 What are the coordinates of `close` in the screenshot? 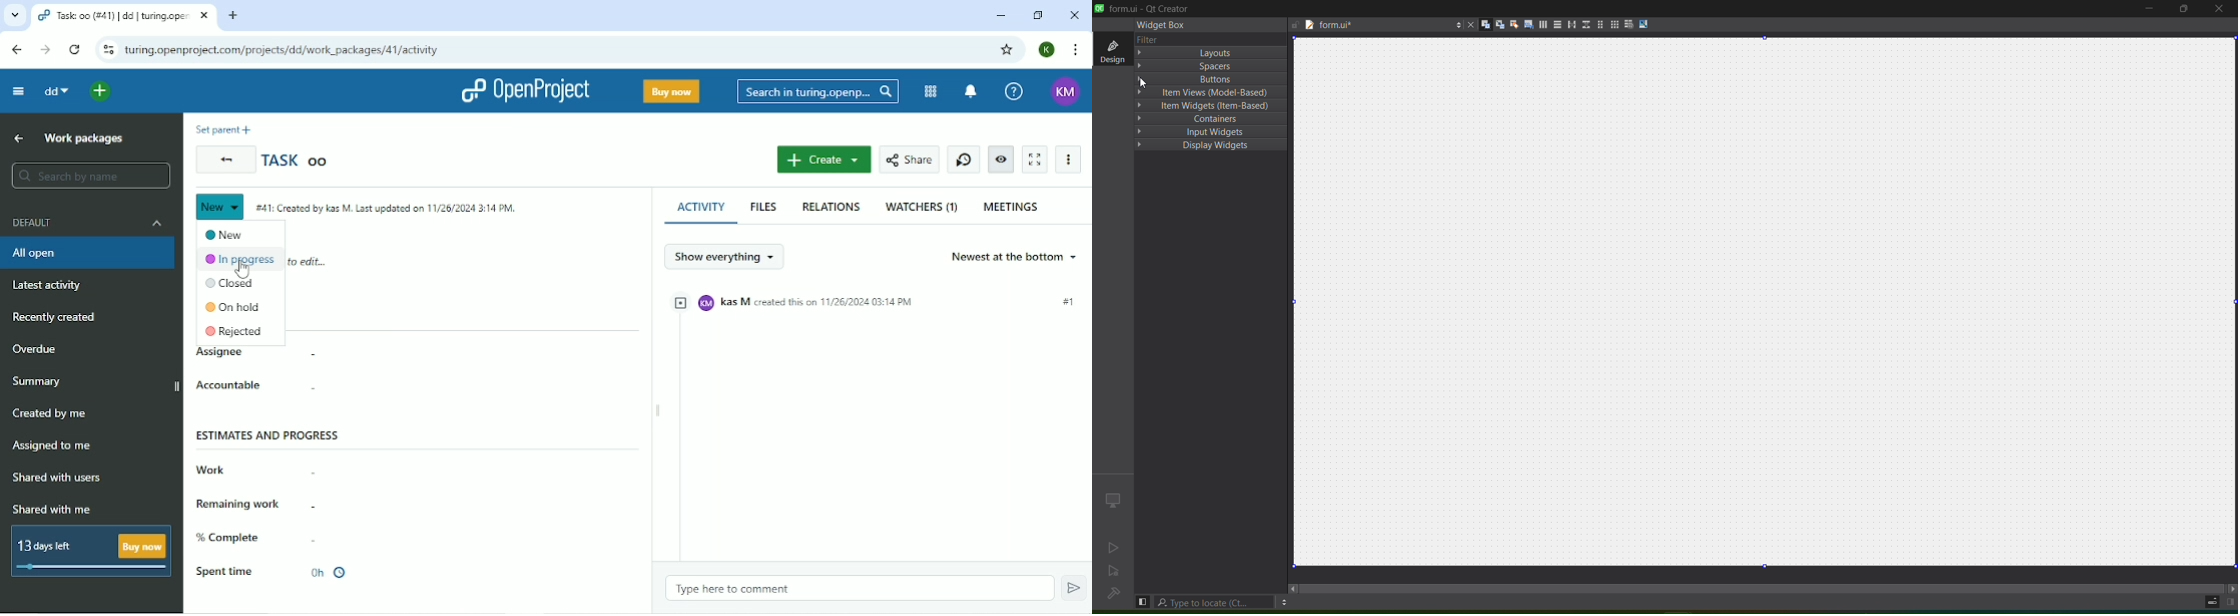 It's located at (2218, 11).